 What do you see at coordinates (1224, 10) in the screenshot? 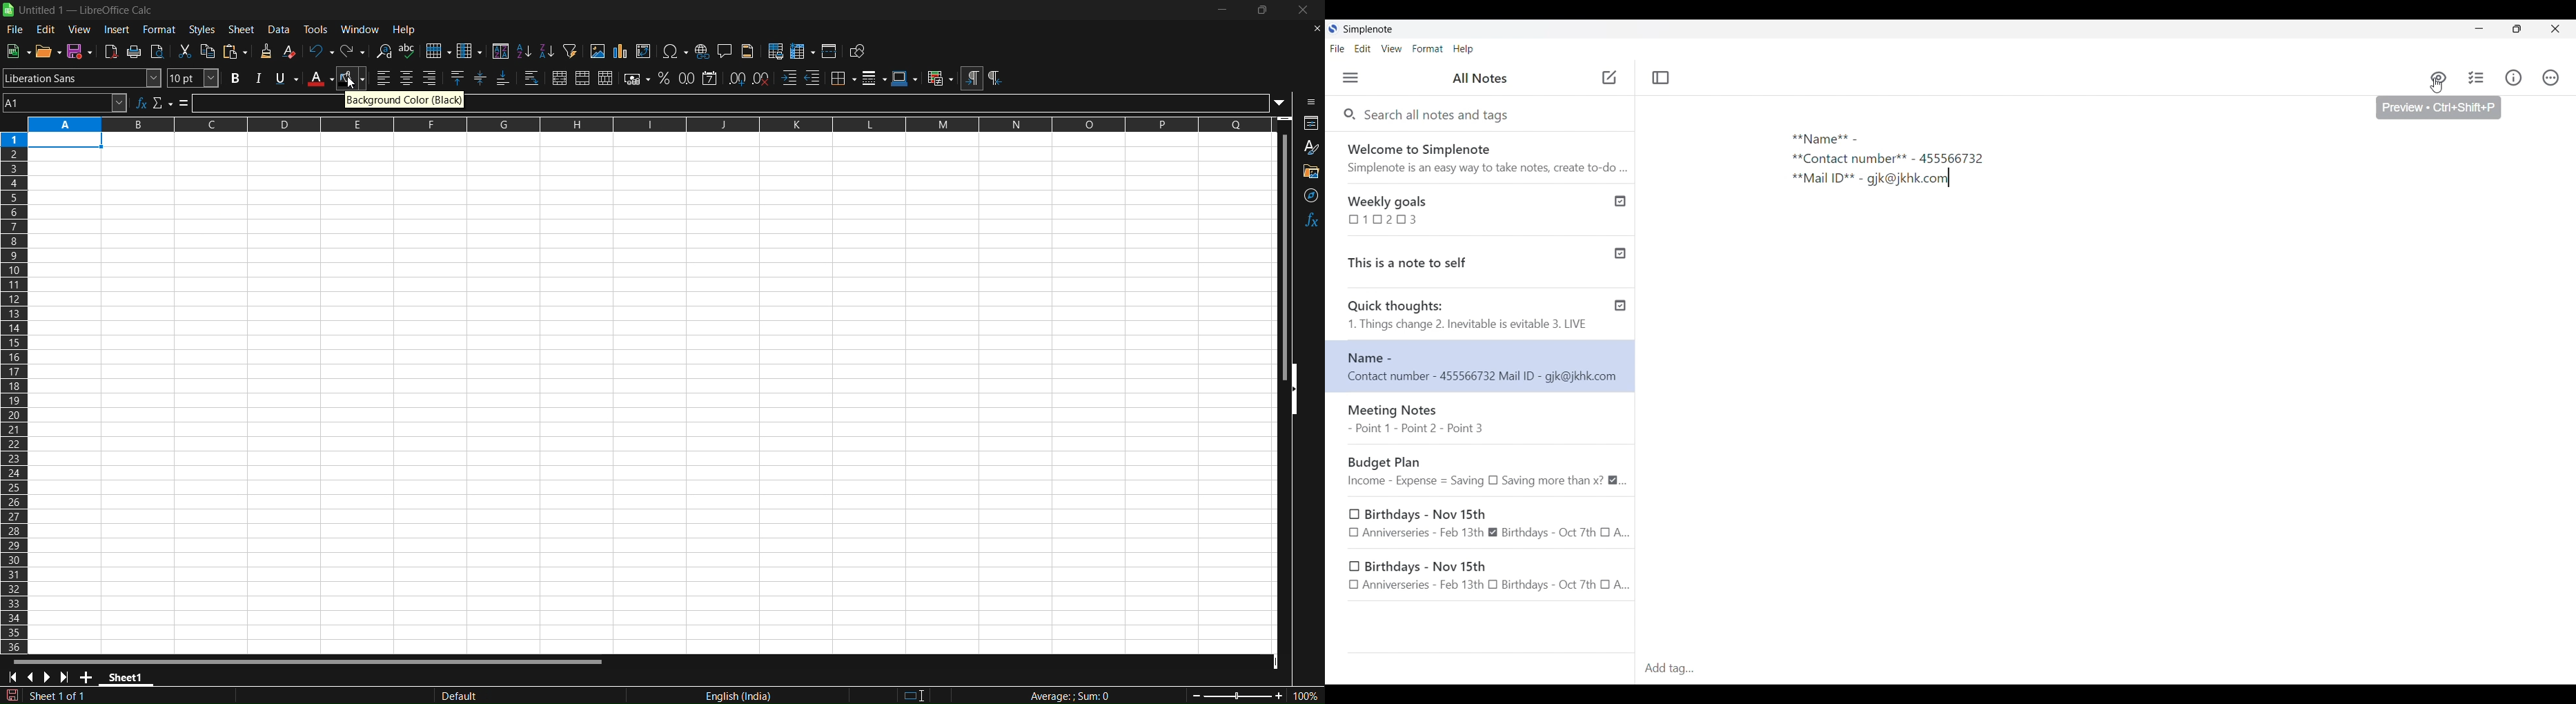
I see `minimize` at bounding box center [1224, 10].